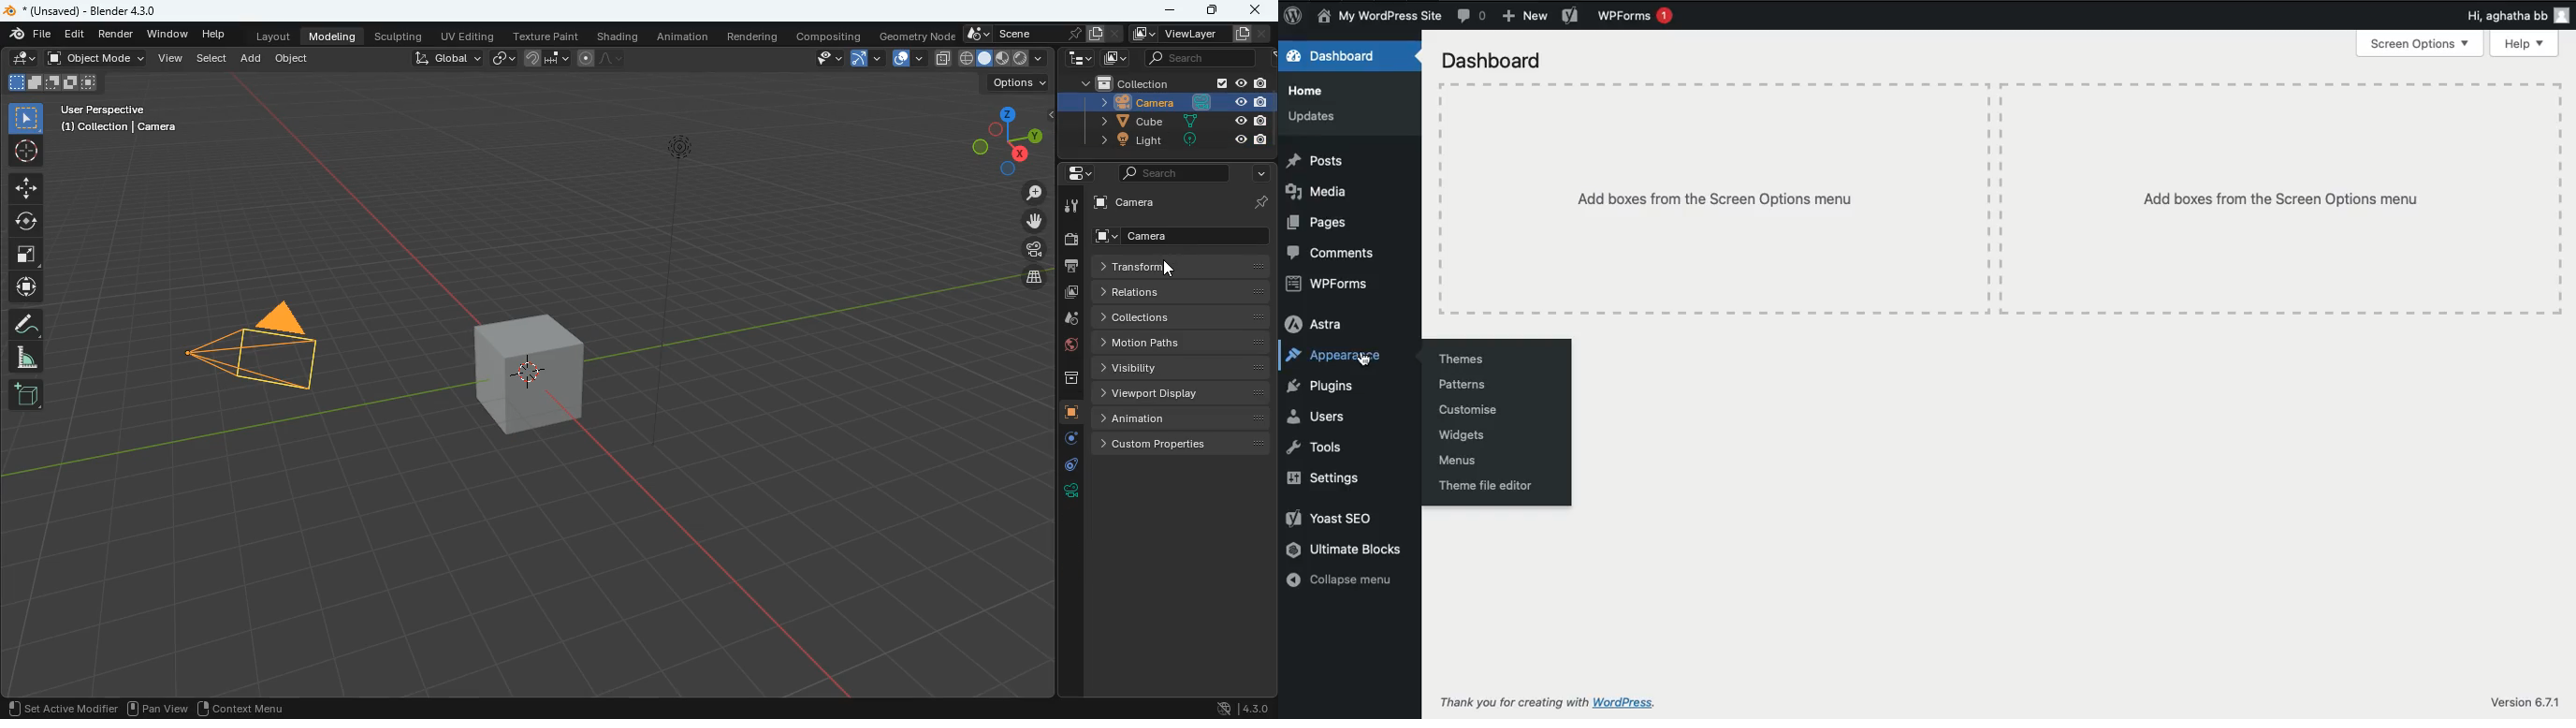 Image resolution: width=2576 pixels, height=728 pixels. I want to click on Themes, so click(1463, 360).